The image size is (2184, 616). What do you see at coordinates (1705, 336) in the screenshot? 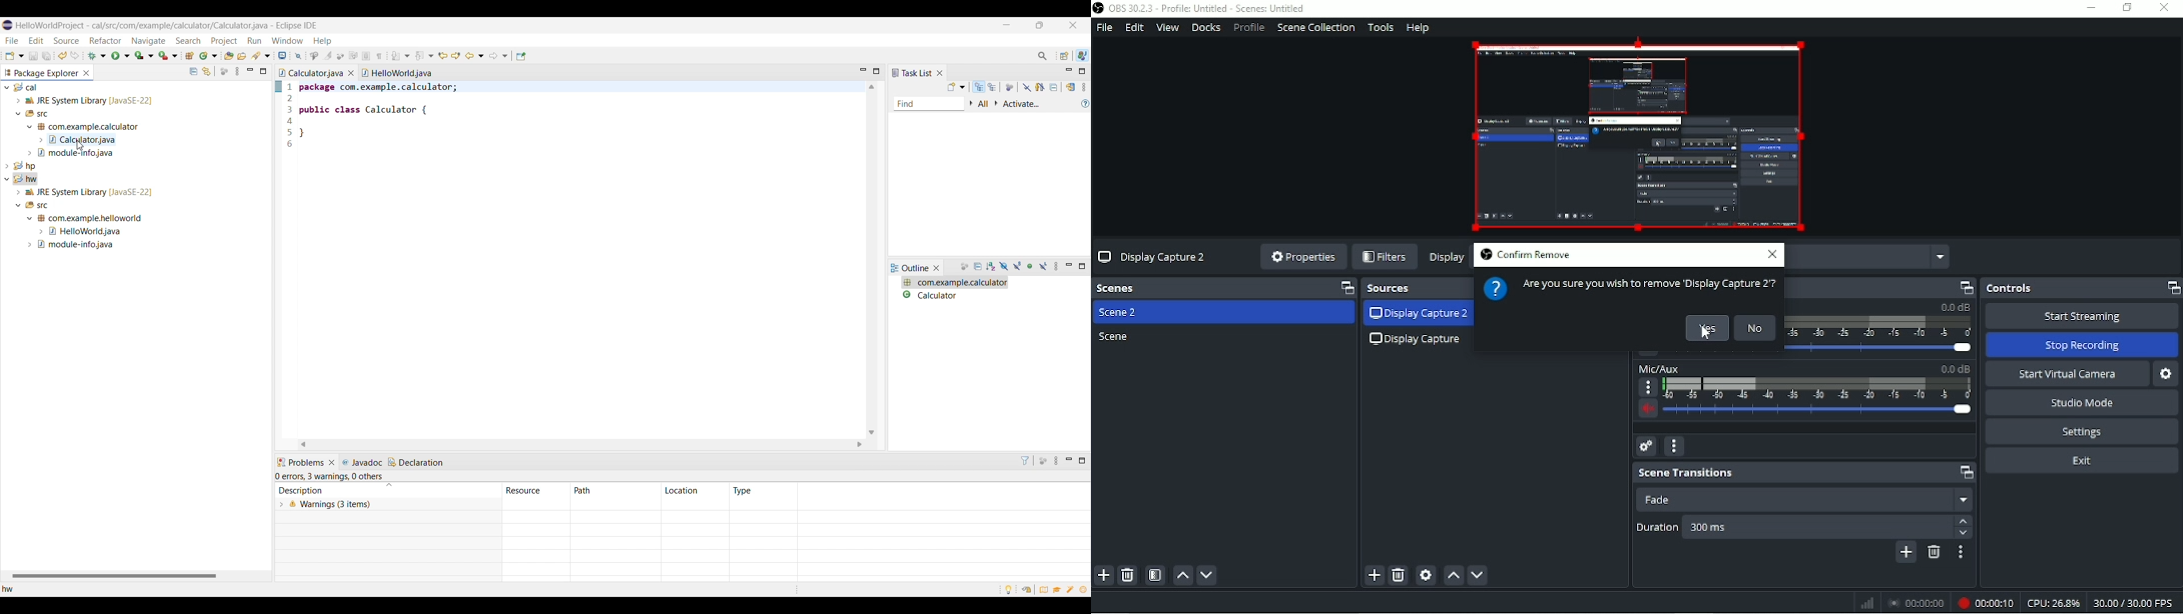
I see `cursor` at bounding box center [1705, 336].